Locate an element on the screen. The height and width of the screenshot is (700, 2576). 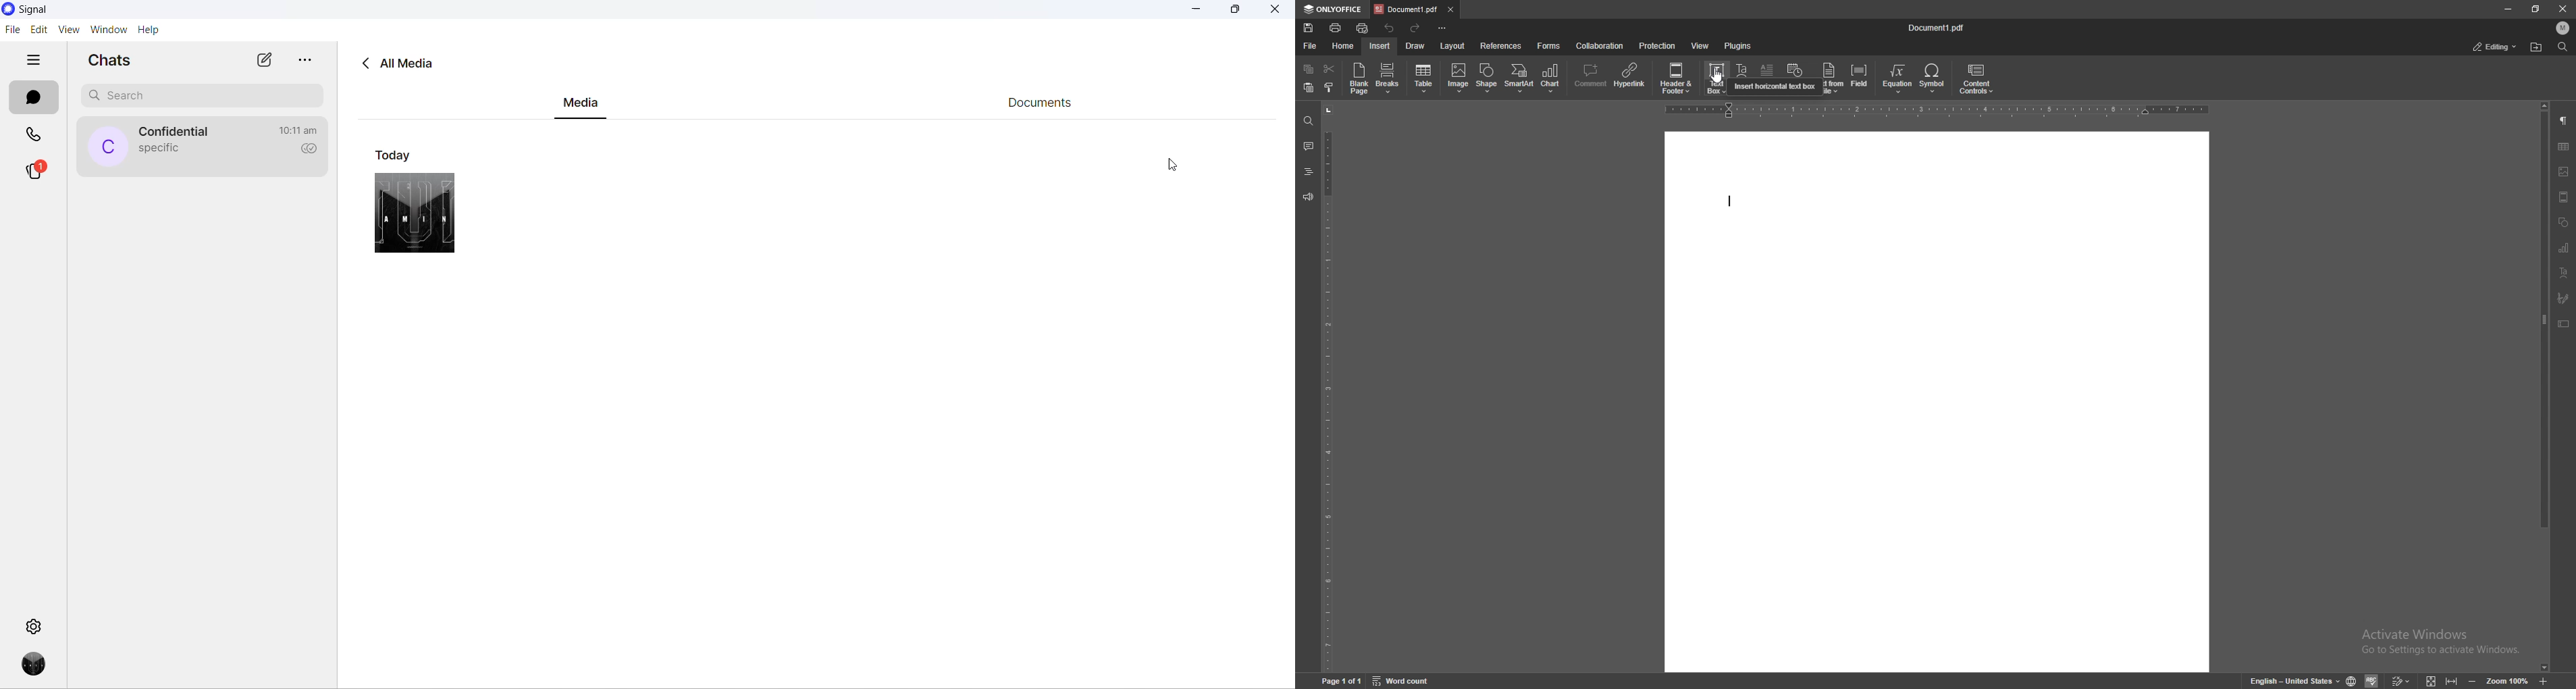
english united states is located at coordinates (2296, 682).